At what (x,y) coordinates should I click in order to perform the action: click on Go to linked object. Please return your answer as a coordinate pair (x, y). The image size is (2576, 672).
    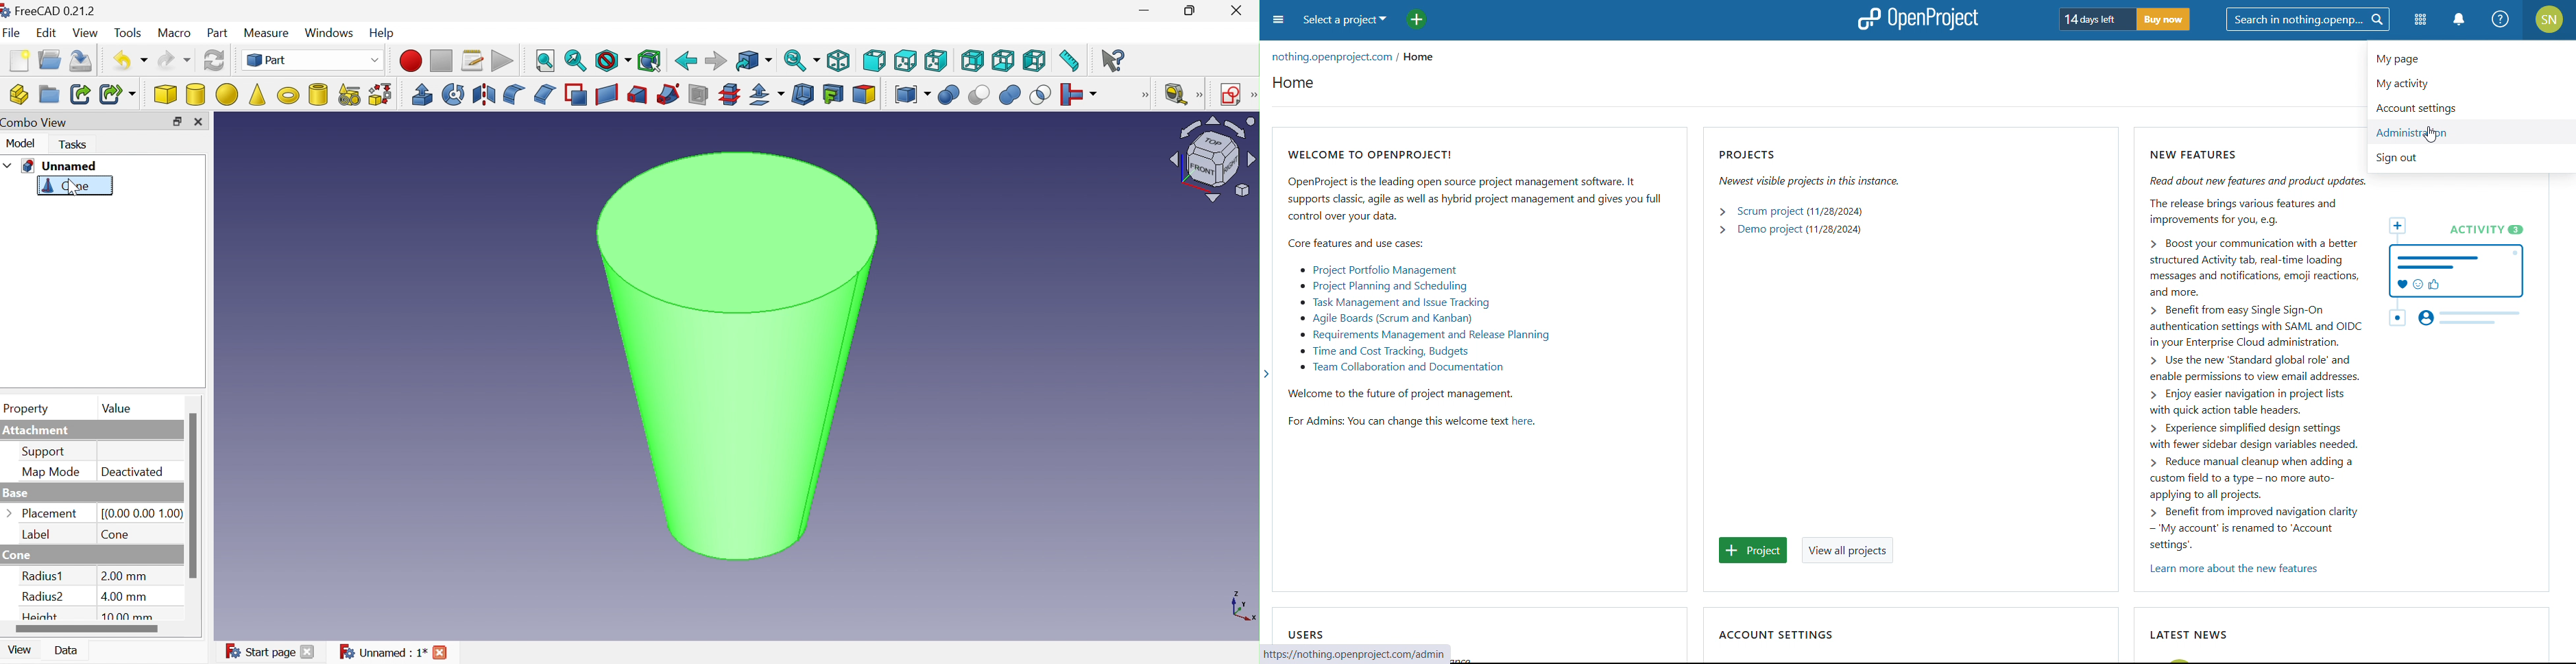
    Looking at the image, I should click on (753, 61).